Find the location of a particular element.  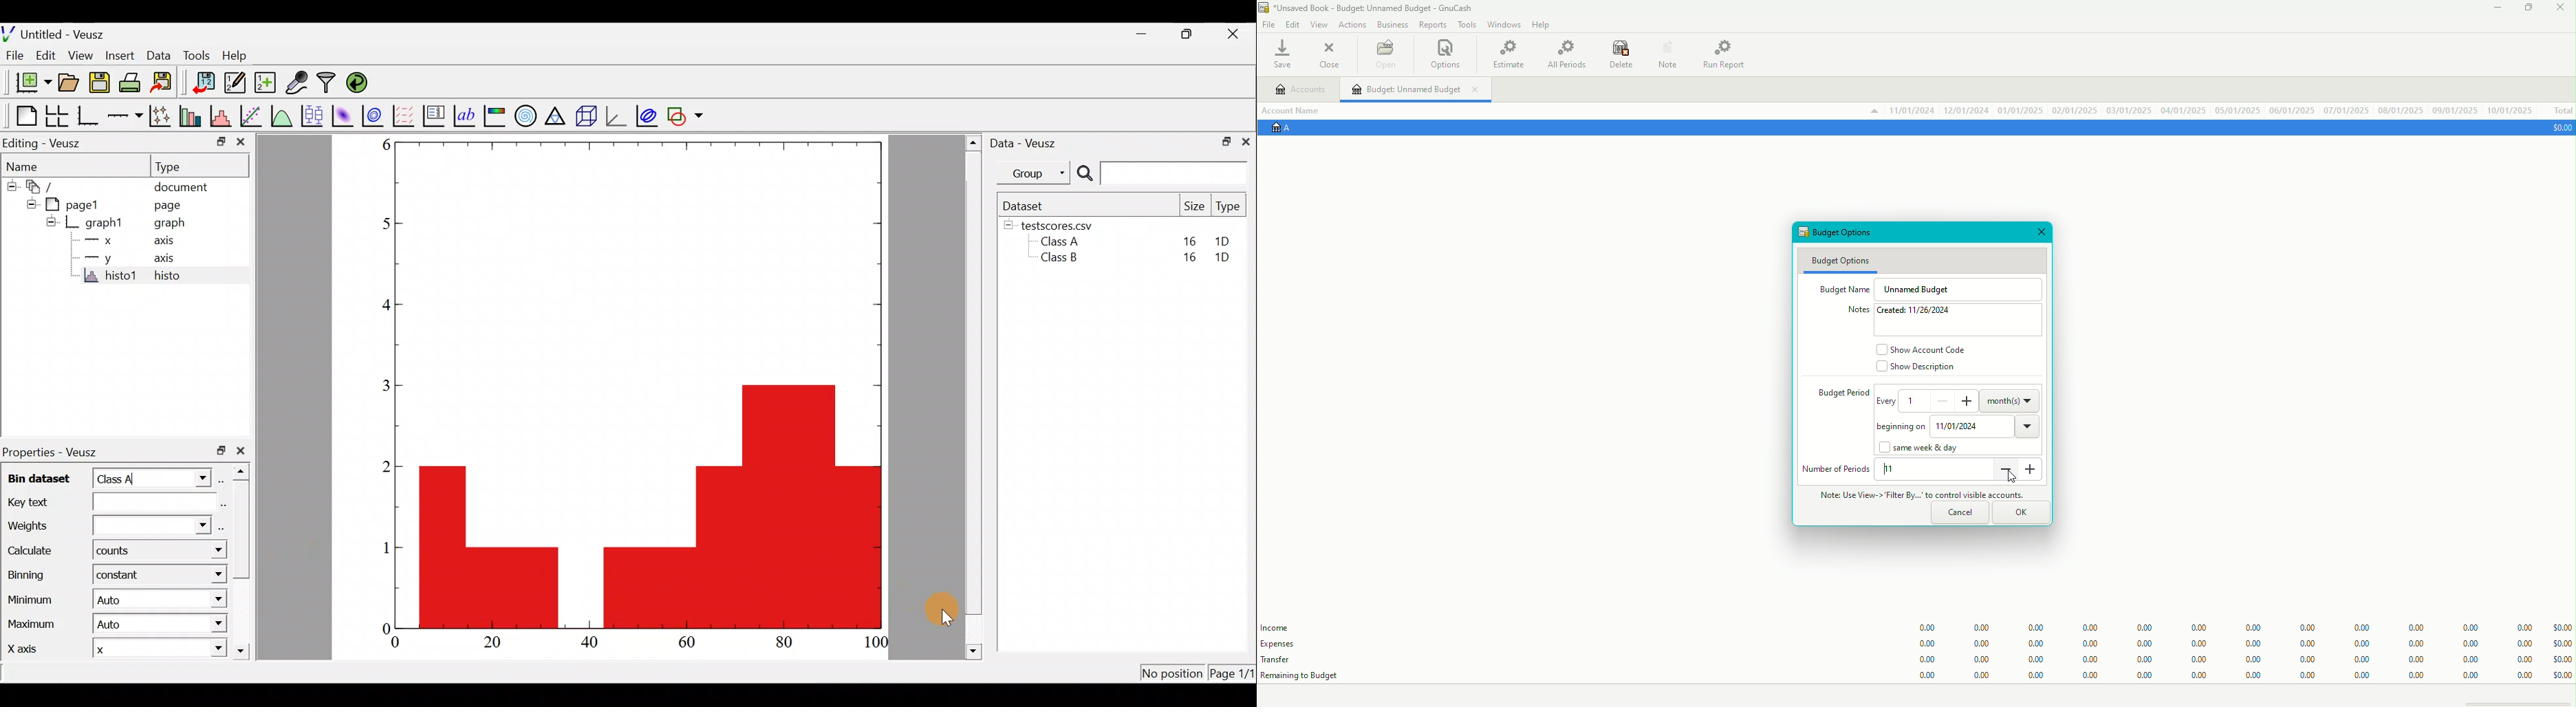

Budget Options is located at coordinates (1844, 233).